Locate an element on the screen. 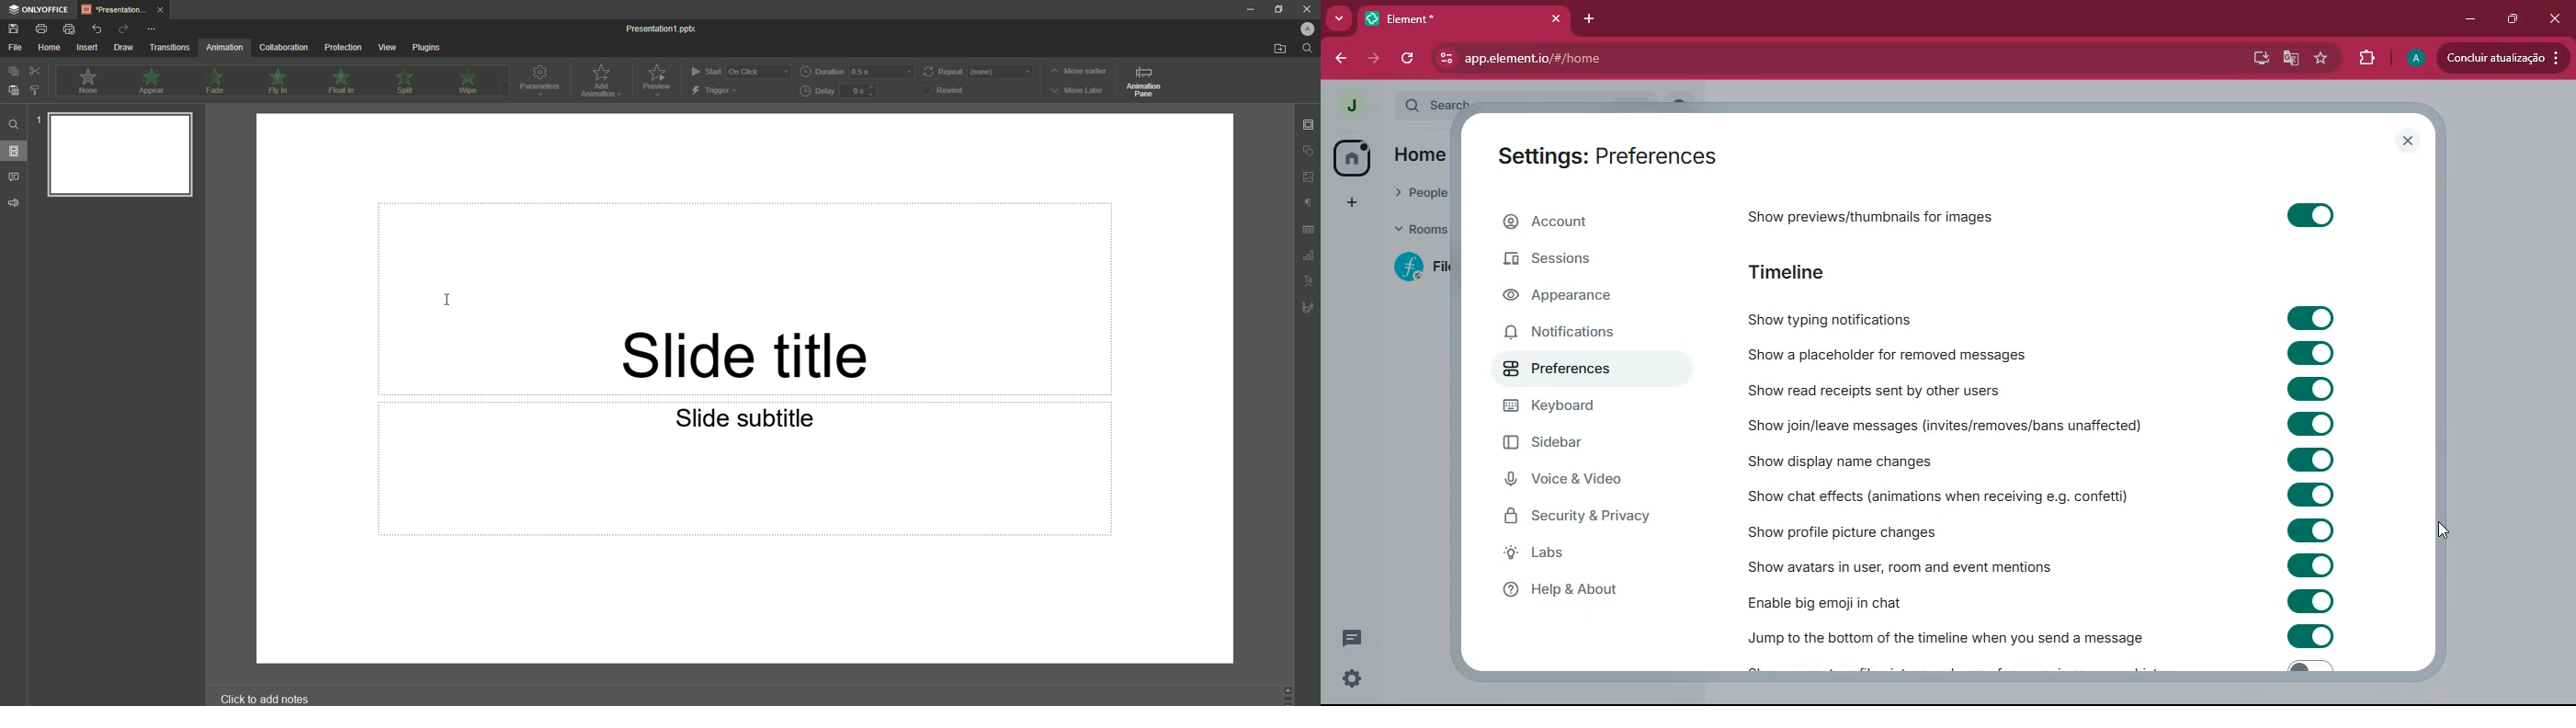 Image resolution: width=2576 pixels, height=728 pixels. close is located at coordinates (2410, 142).